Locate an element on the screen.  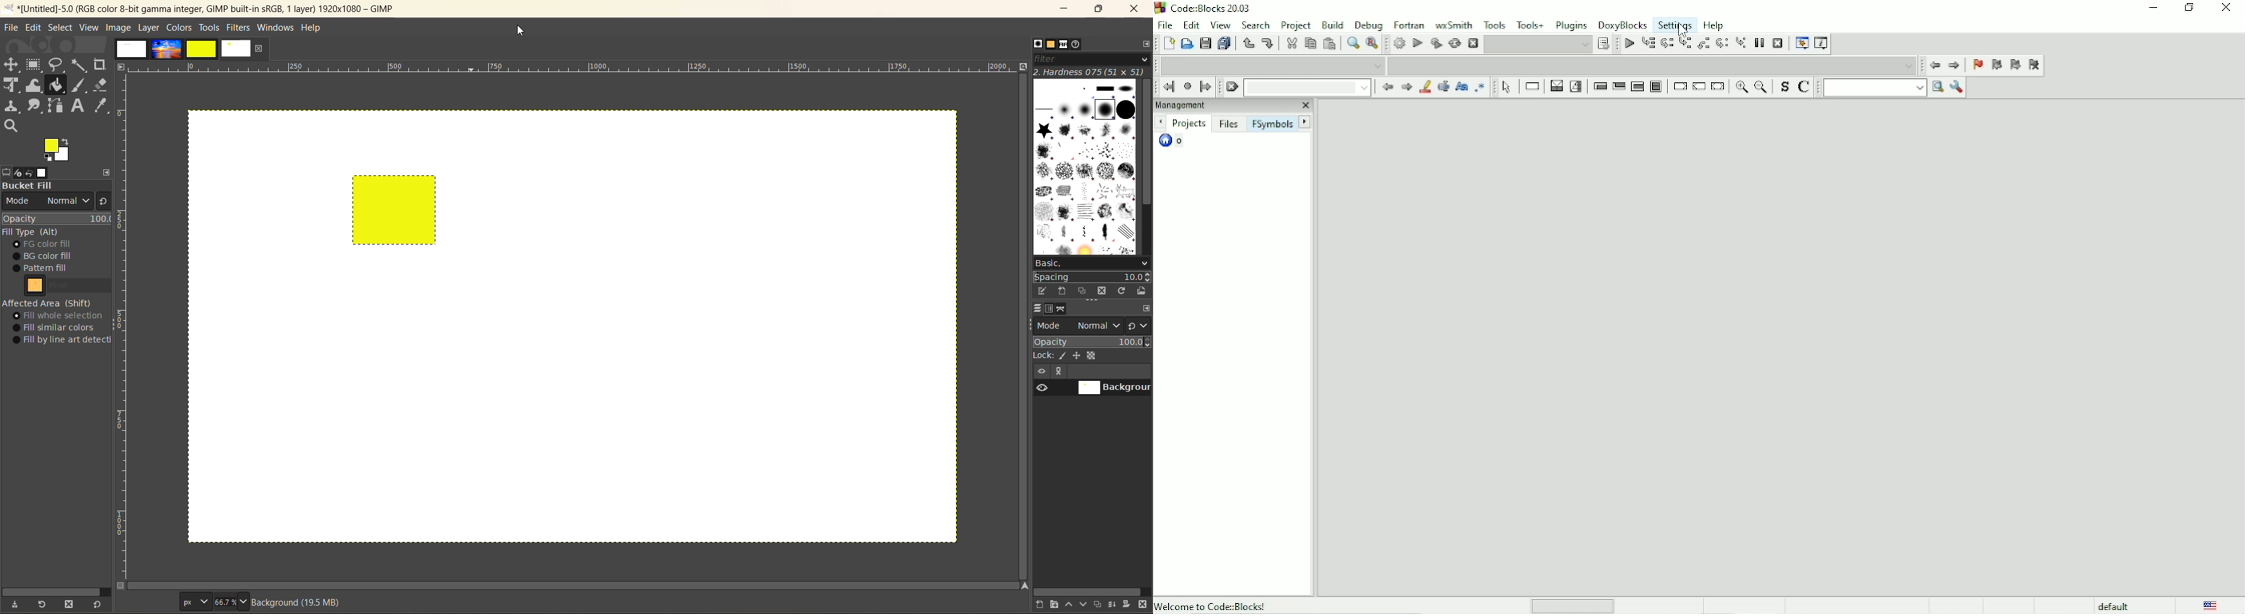
Drop down is located at coordinates (1651, 66).